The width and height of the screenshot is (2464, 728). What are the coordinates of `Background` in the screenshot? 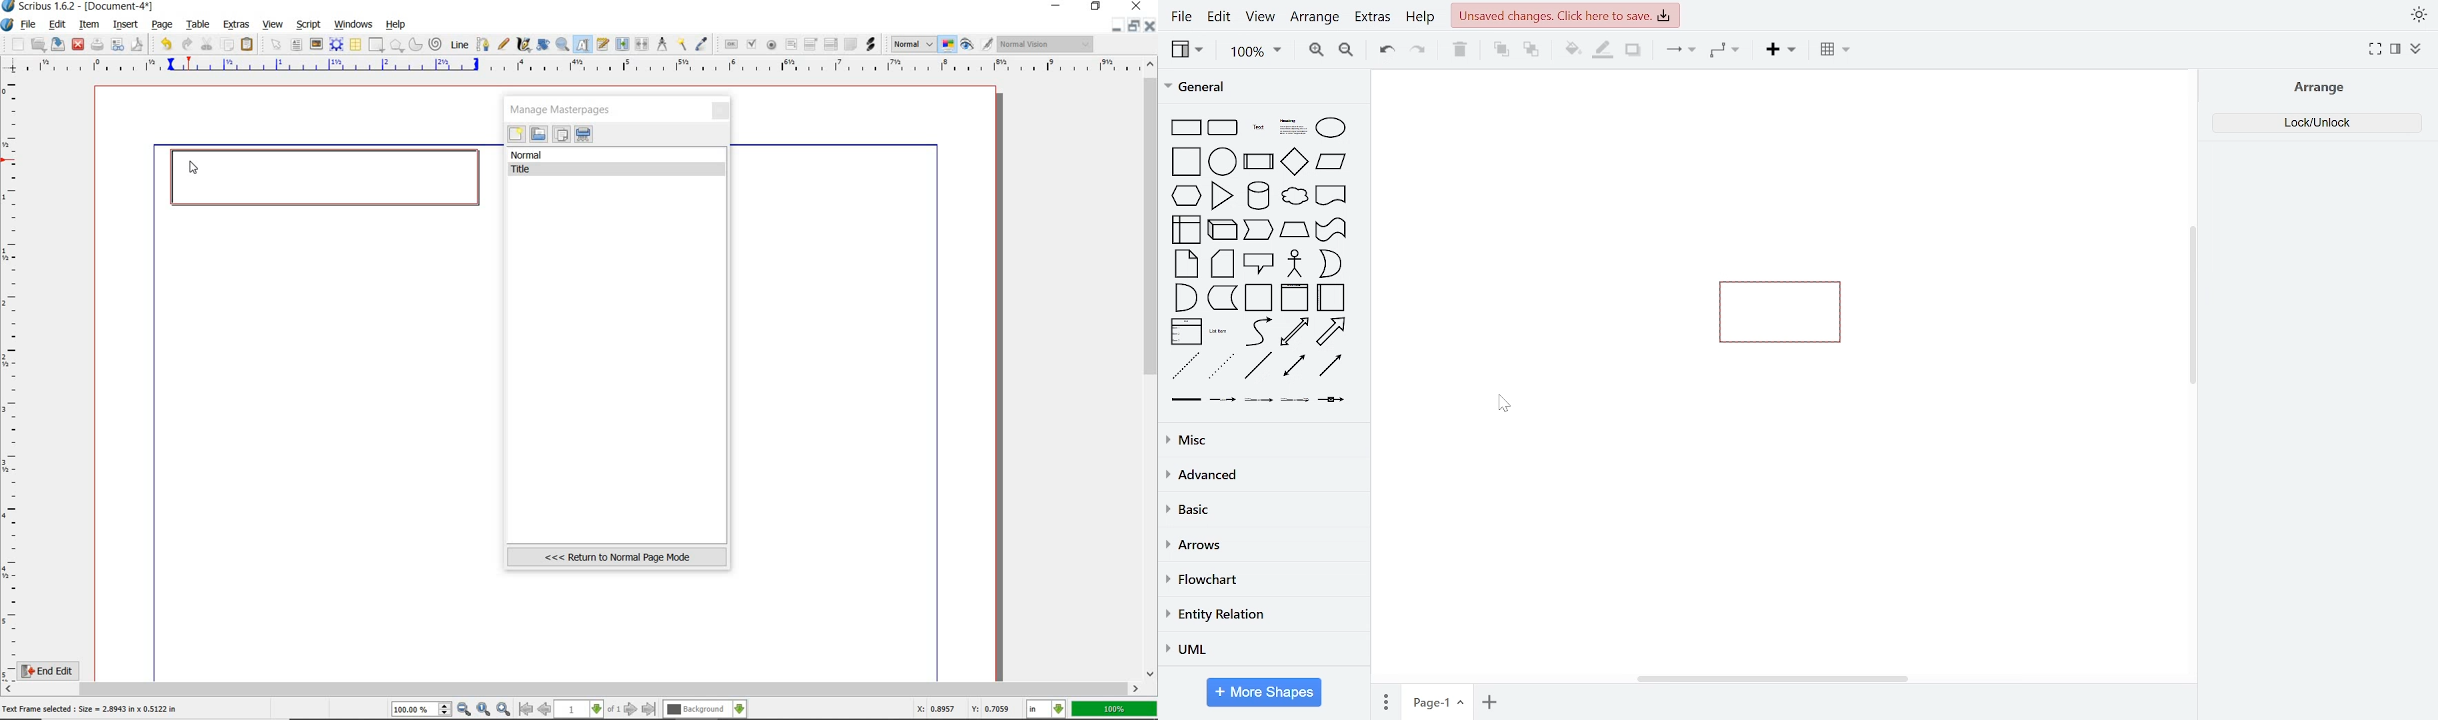 It's located at (706, 710).